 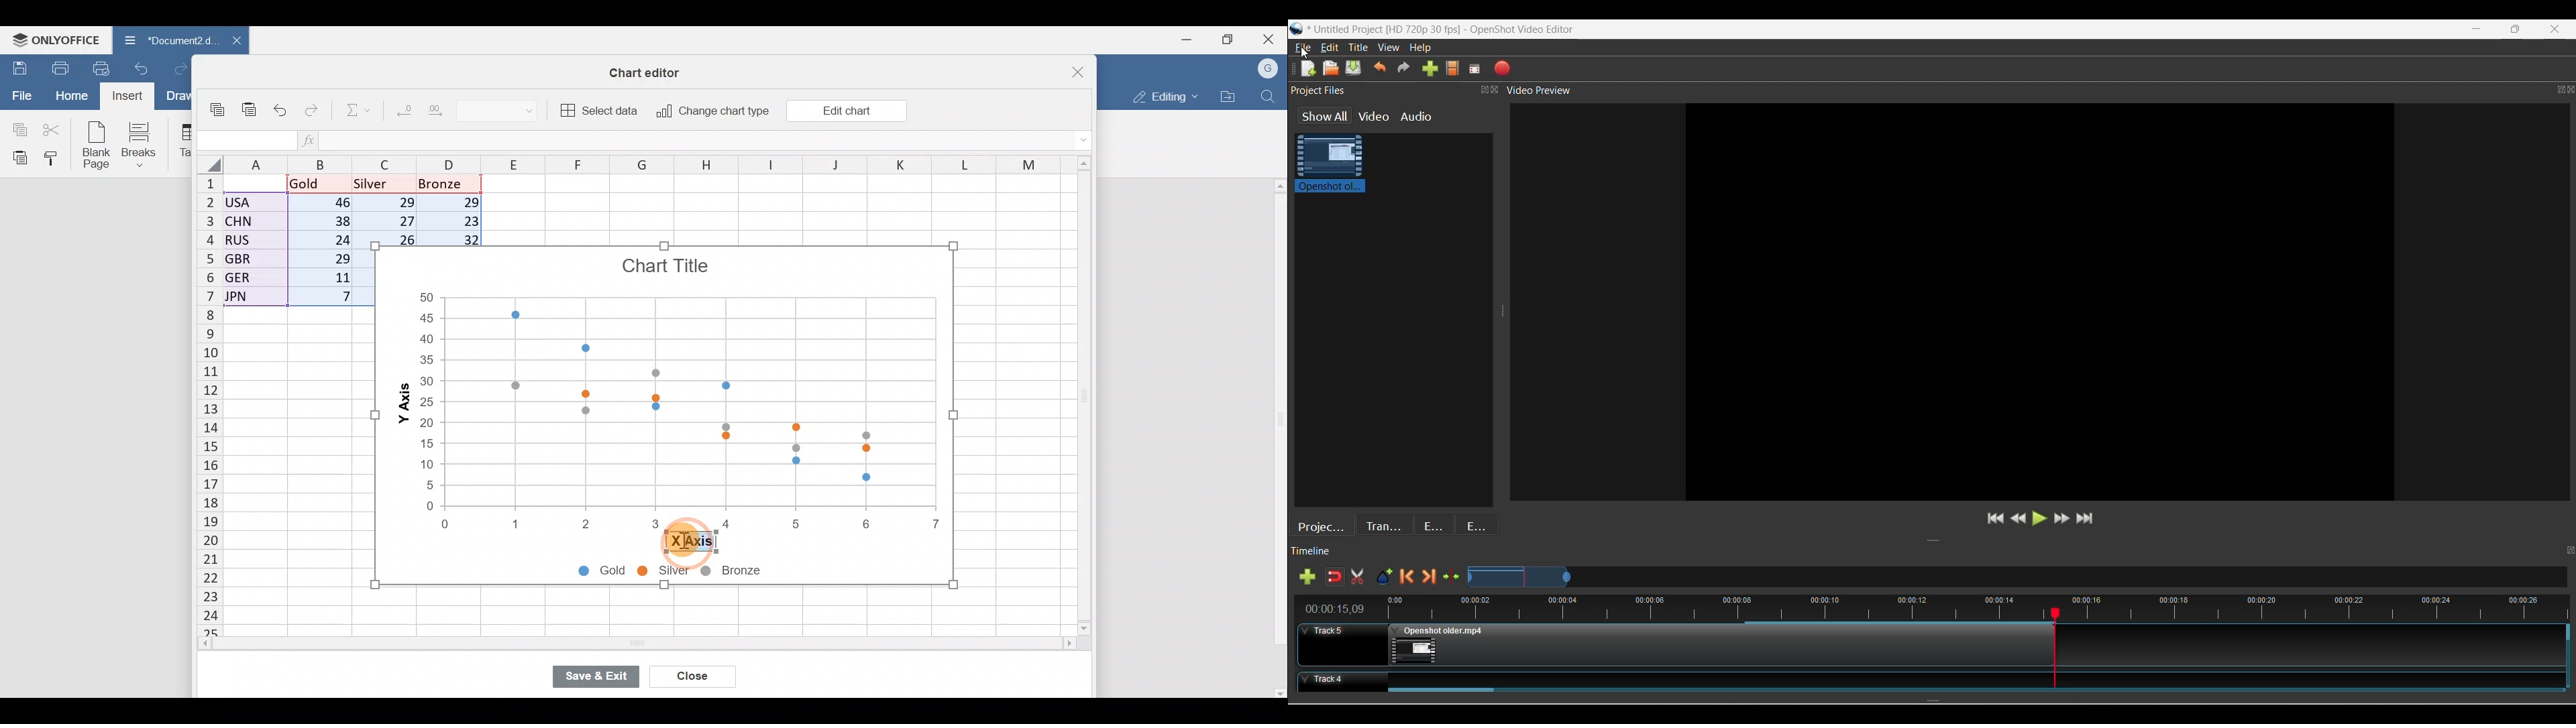 What do you see at coordinates (688, 540) in the screenshot?
I see `Cursor on X-axis` at bounding box center [688, 540].